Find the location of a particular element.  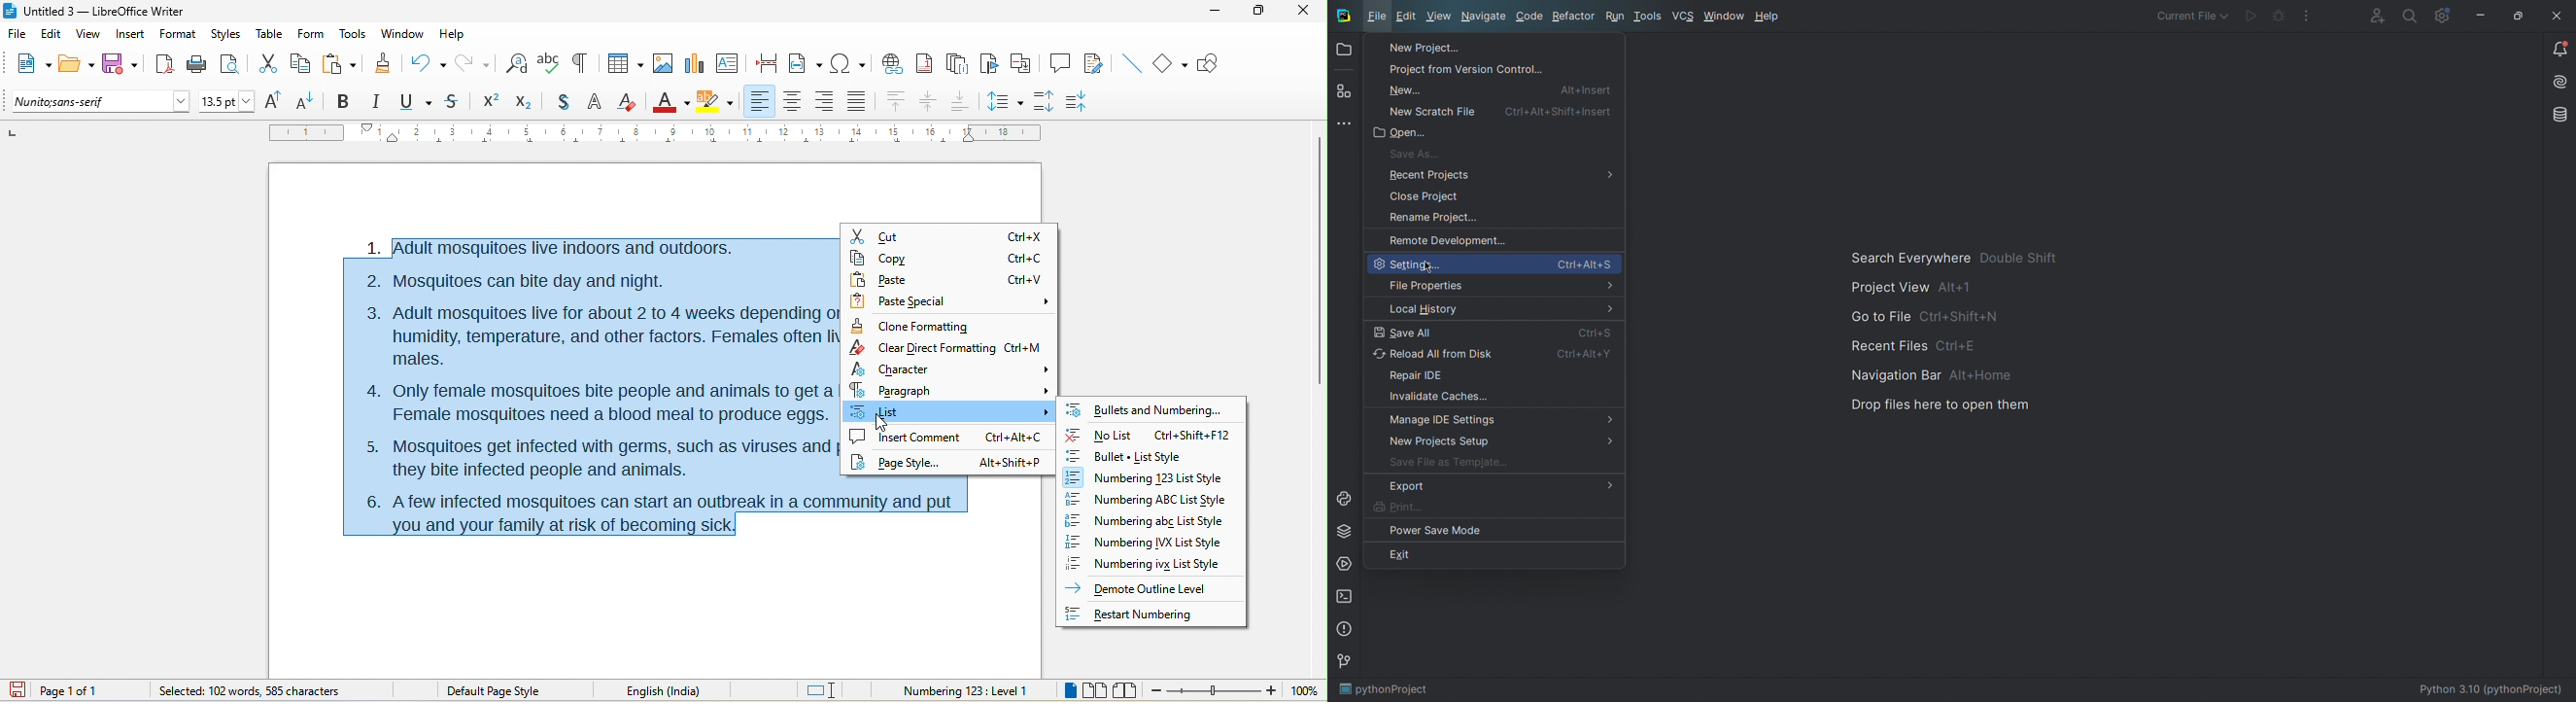

single page view is located at coordinates (1064, 691).